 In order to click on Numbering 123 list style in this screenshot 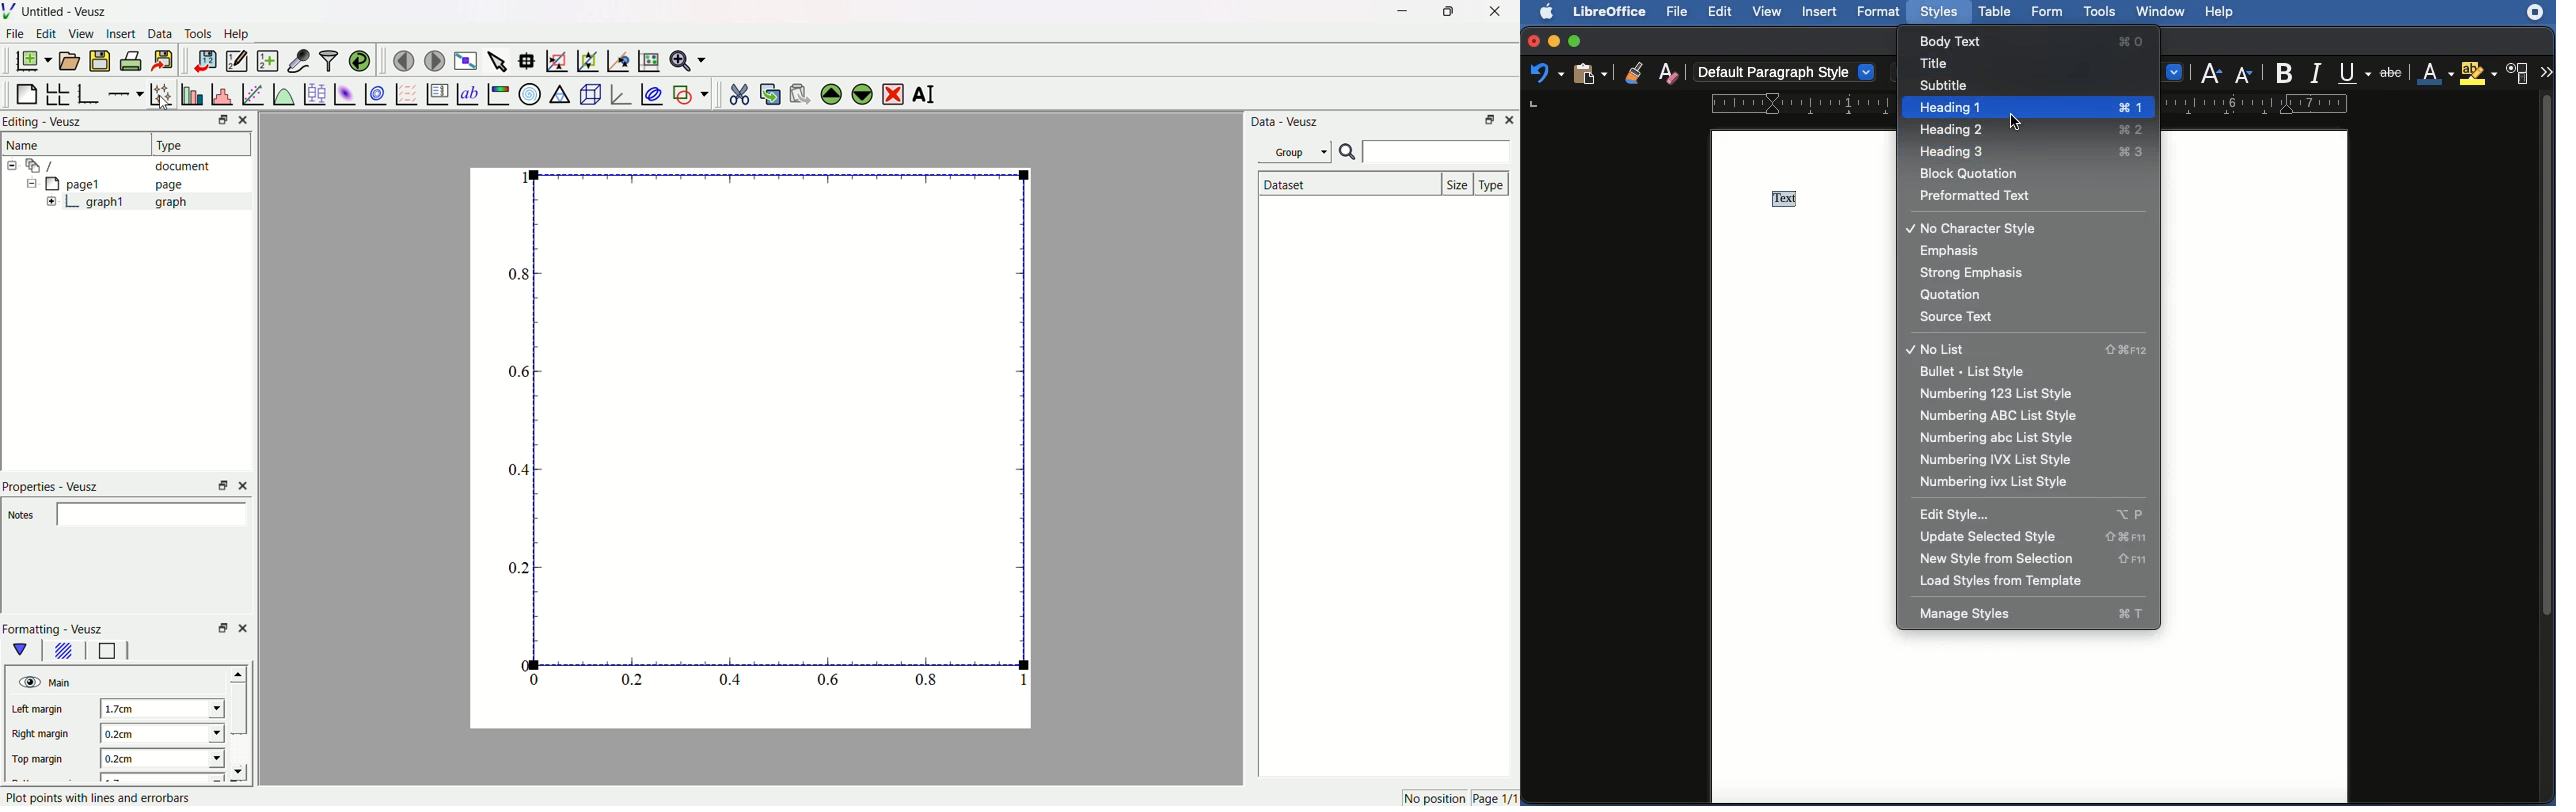, I will do `click(2013, 393)`.